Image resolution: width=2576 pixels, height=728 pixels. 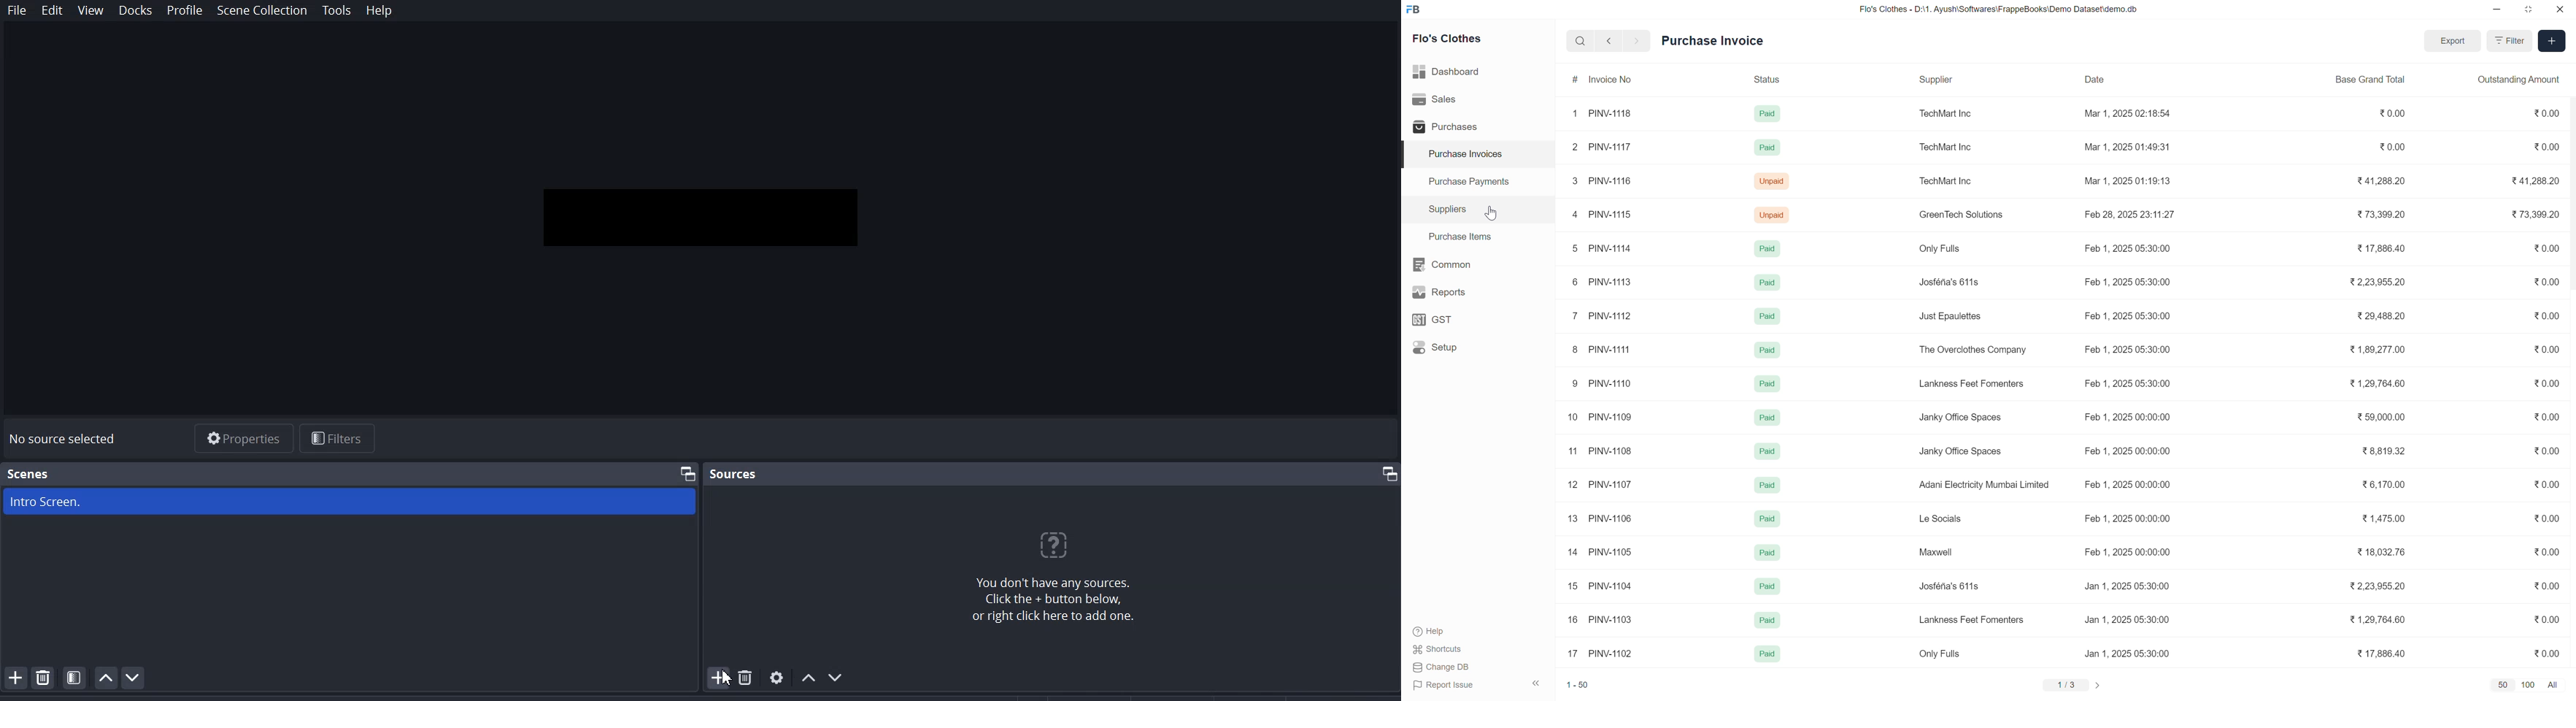 I want to click on 12 PINV-1107, so click(x=1595, y=482).